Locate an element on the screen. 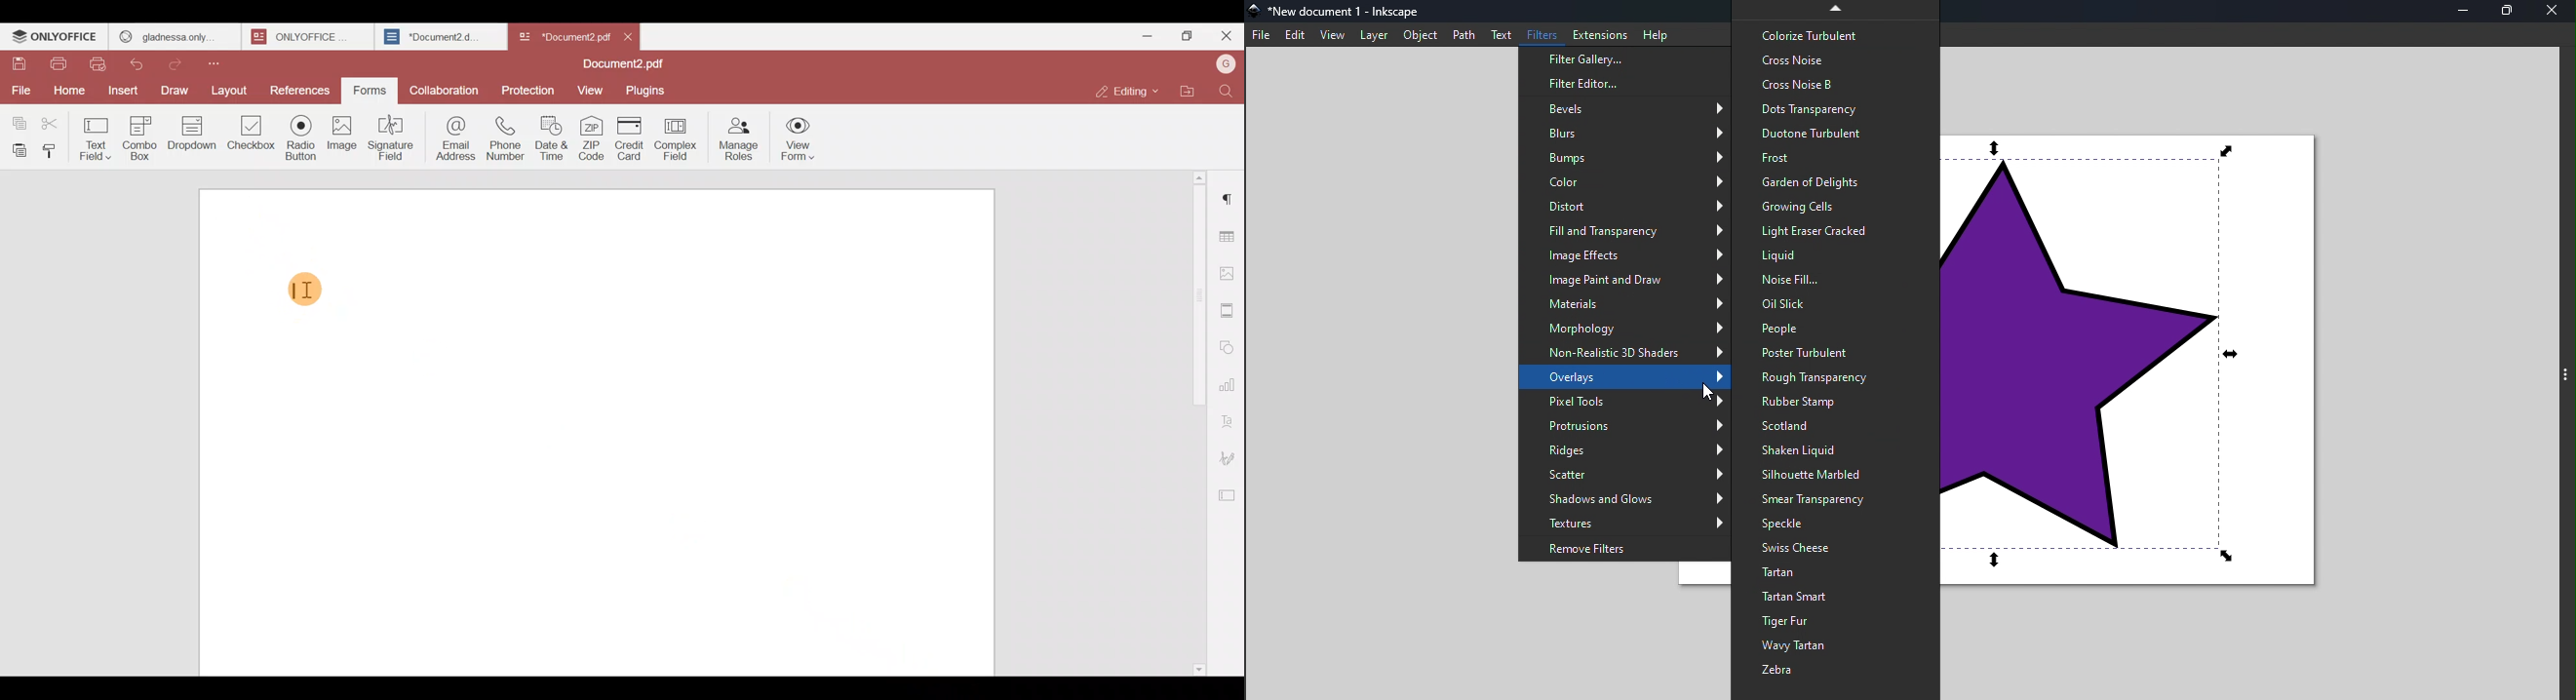  GLADNESS ONLY is located at coordinates (170, 34).